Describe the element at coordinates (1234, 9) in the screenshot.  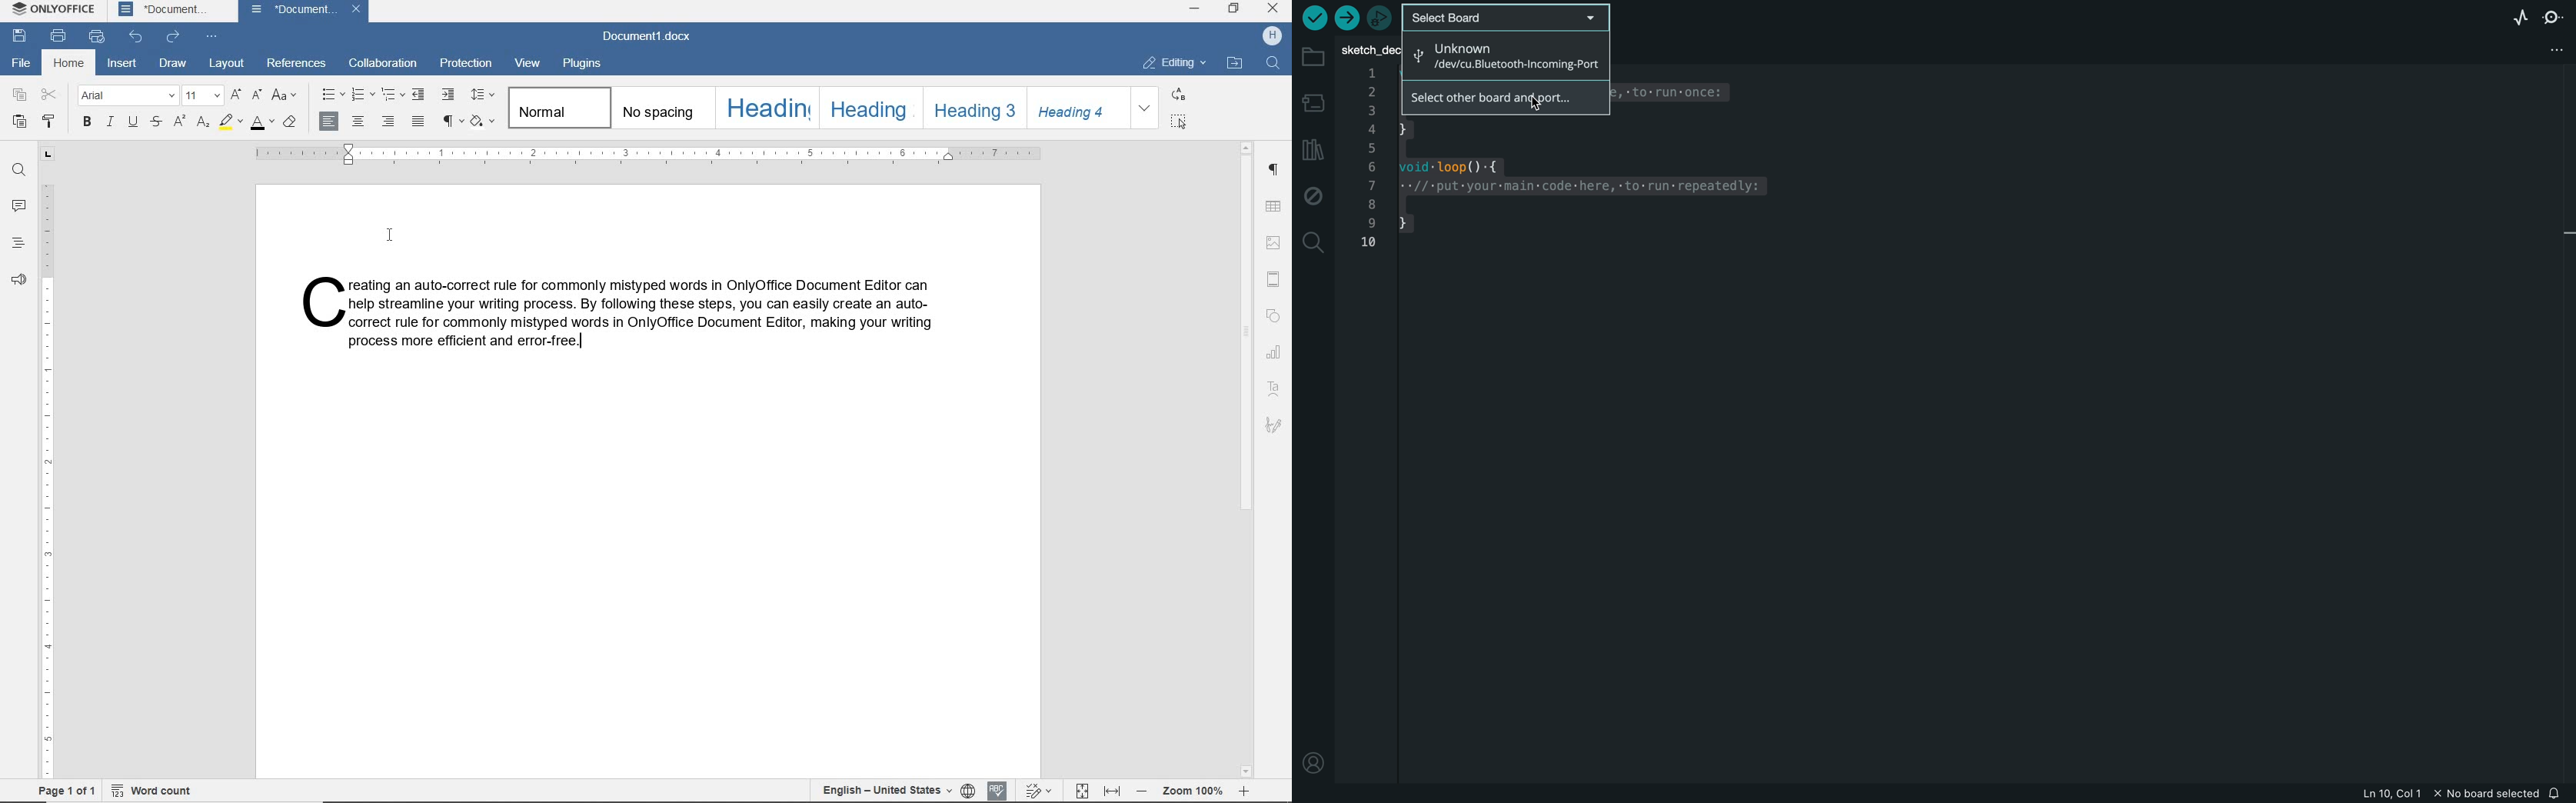
I see `maximize` at that location.